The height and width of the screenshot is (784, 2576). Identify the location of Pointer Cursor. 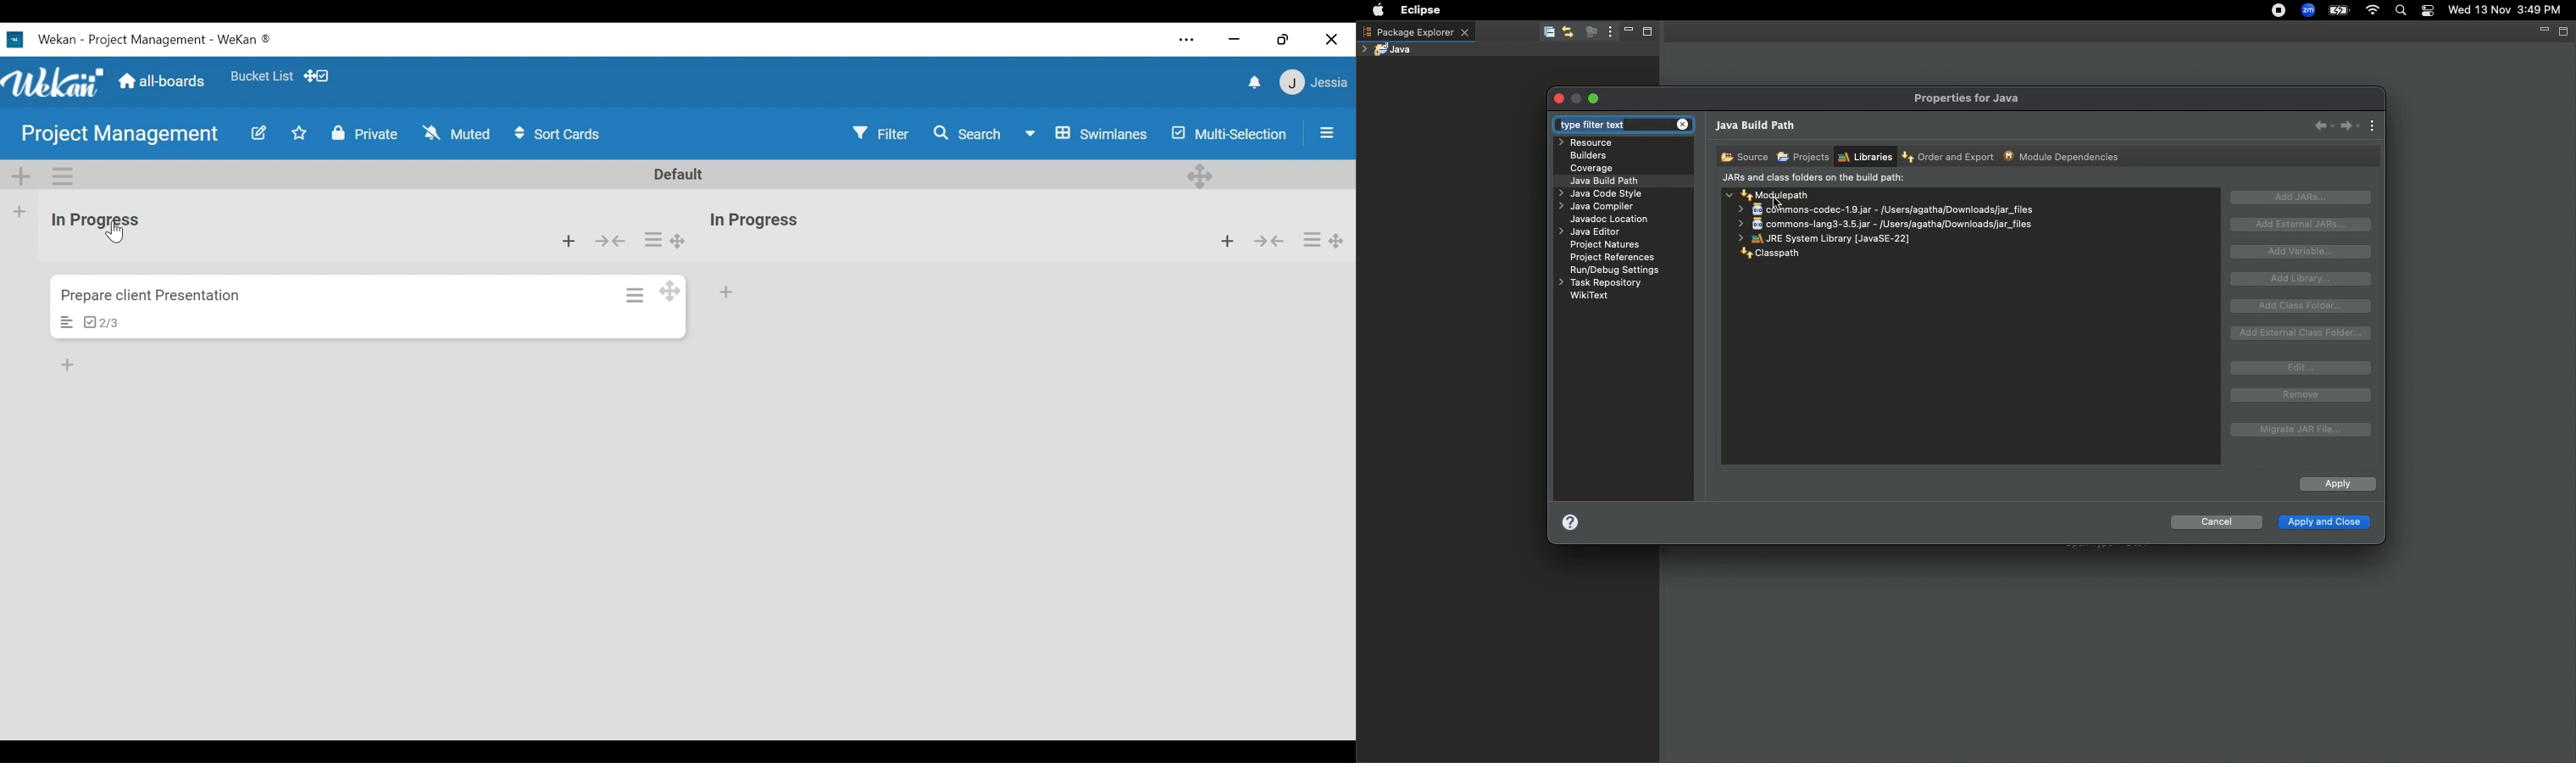
(1775, 204).